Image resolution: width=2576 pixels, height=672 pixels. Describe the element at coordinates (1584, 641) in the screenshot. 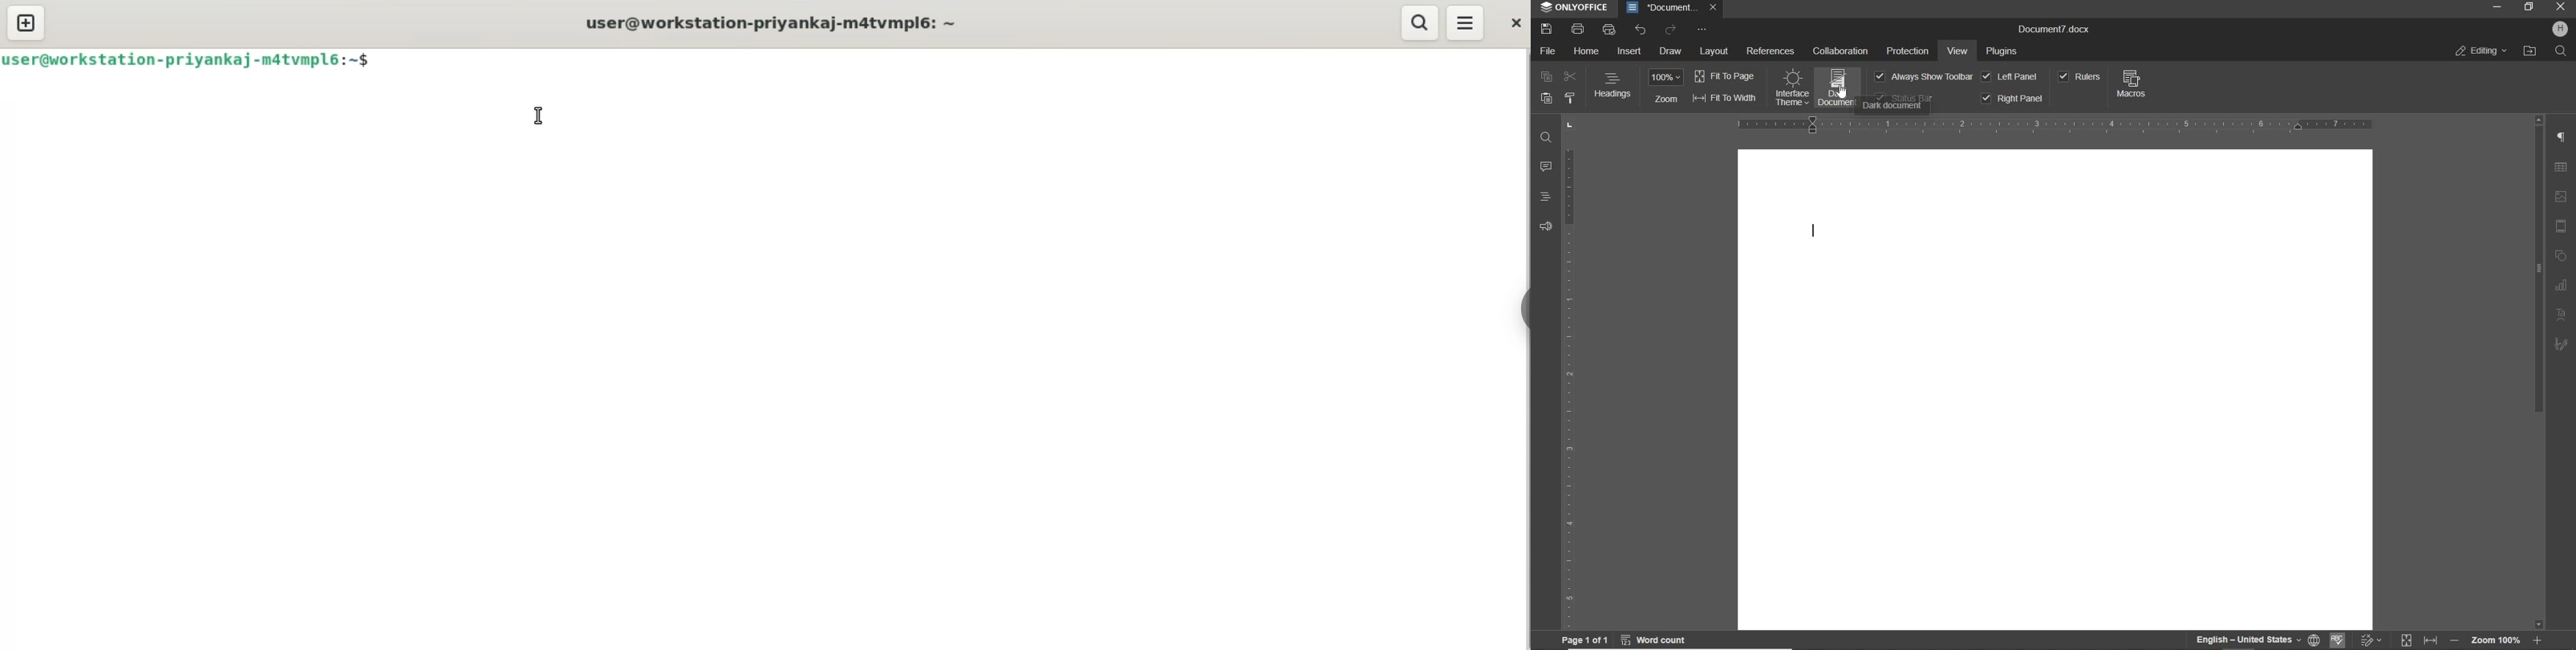

I see `PAGE 1 OF 1` at that location.